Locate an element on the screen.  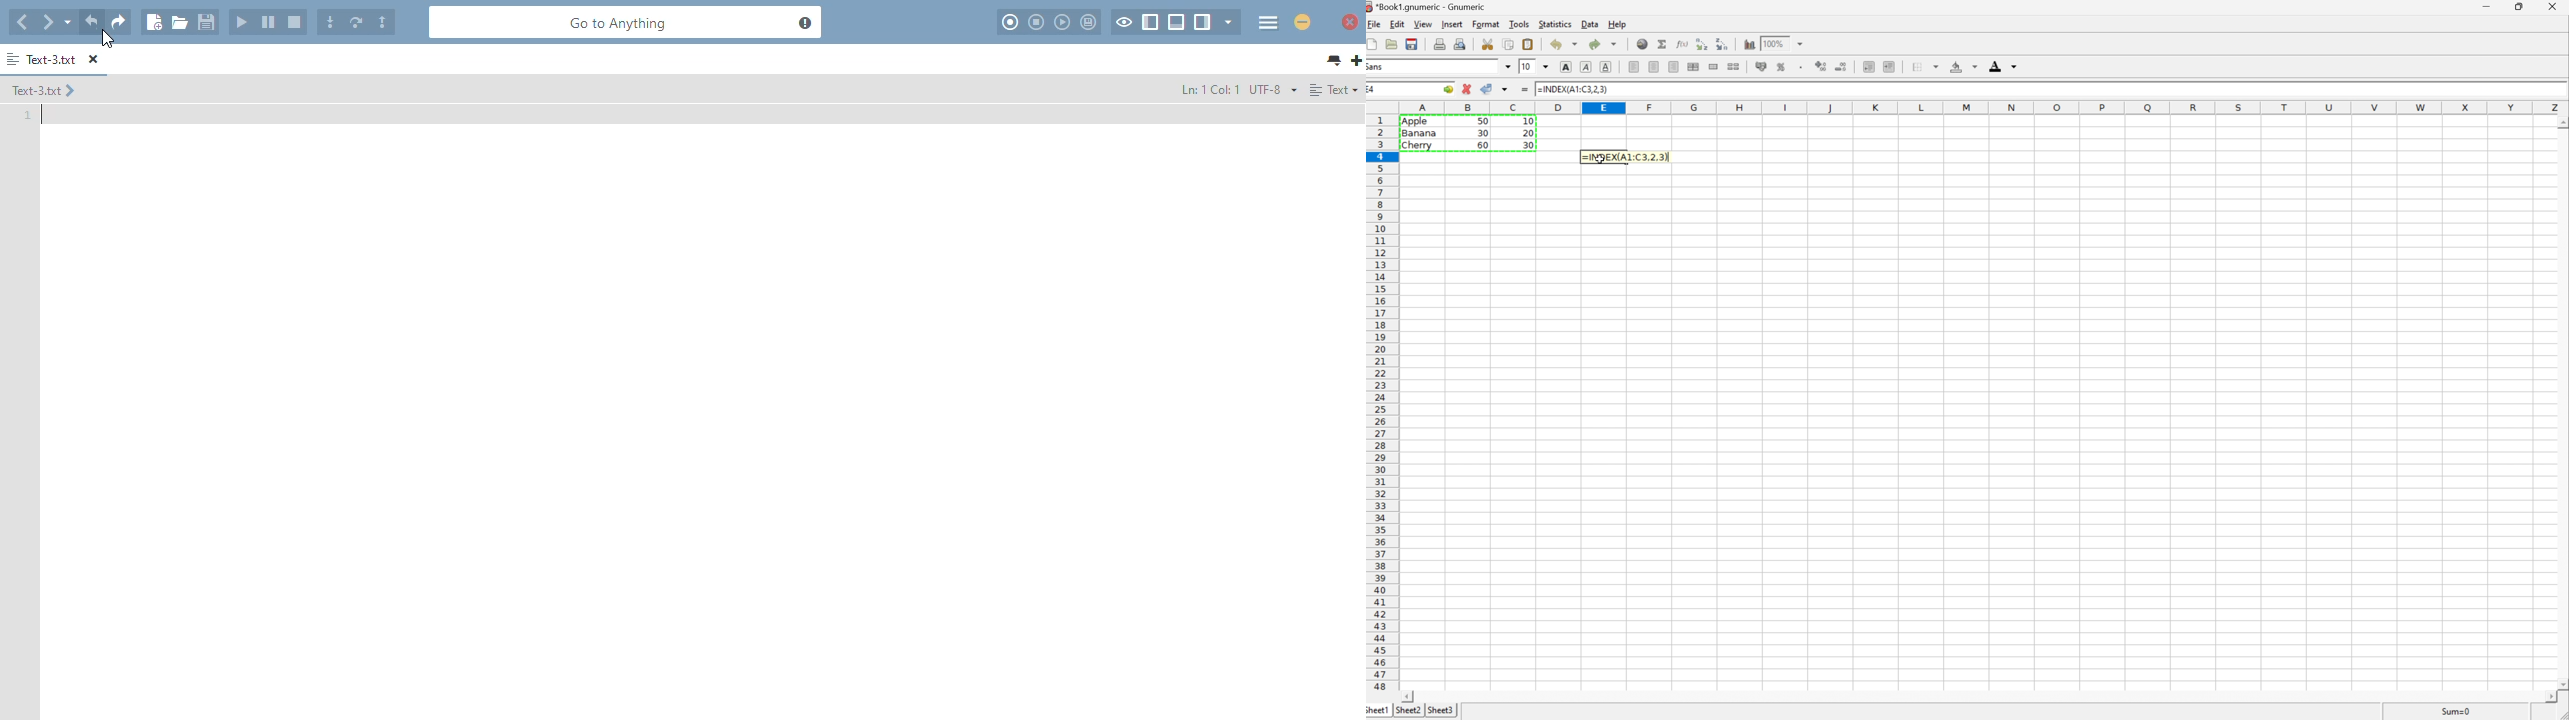
close is located at coordinates (2557, 7).